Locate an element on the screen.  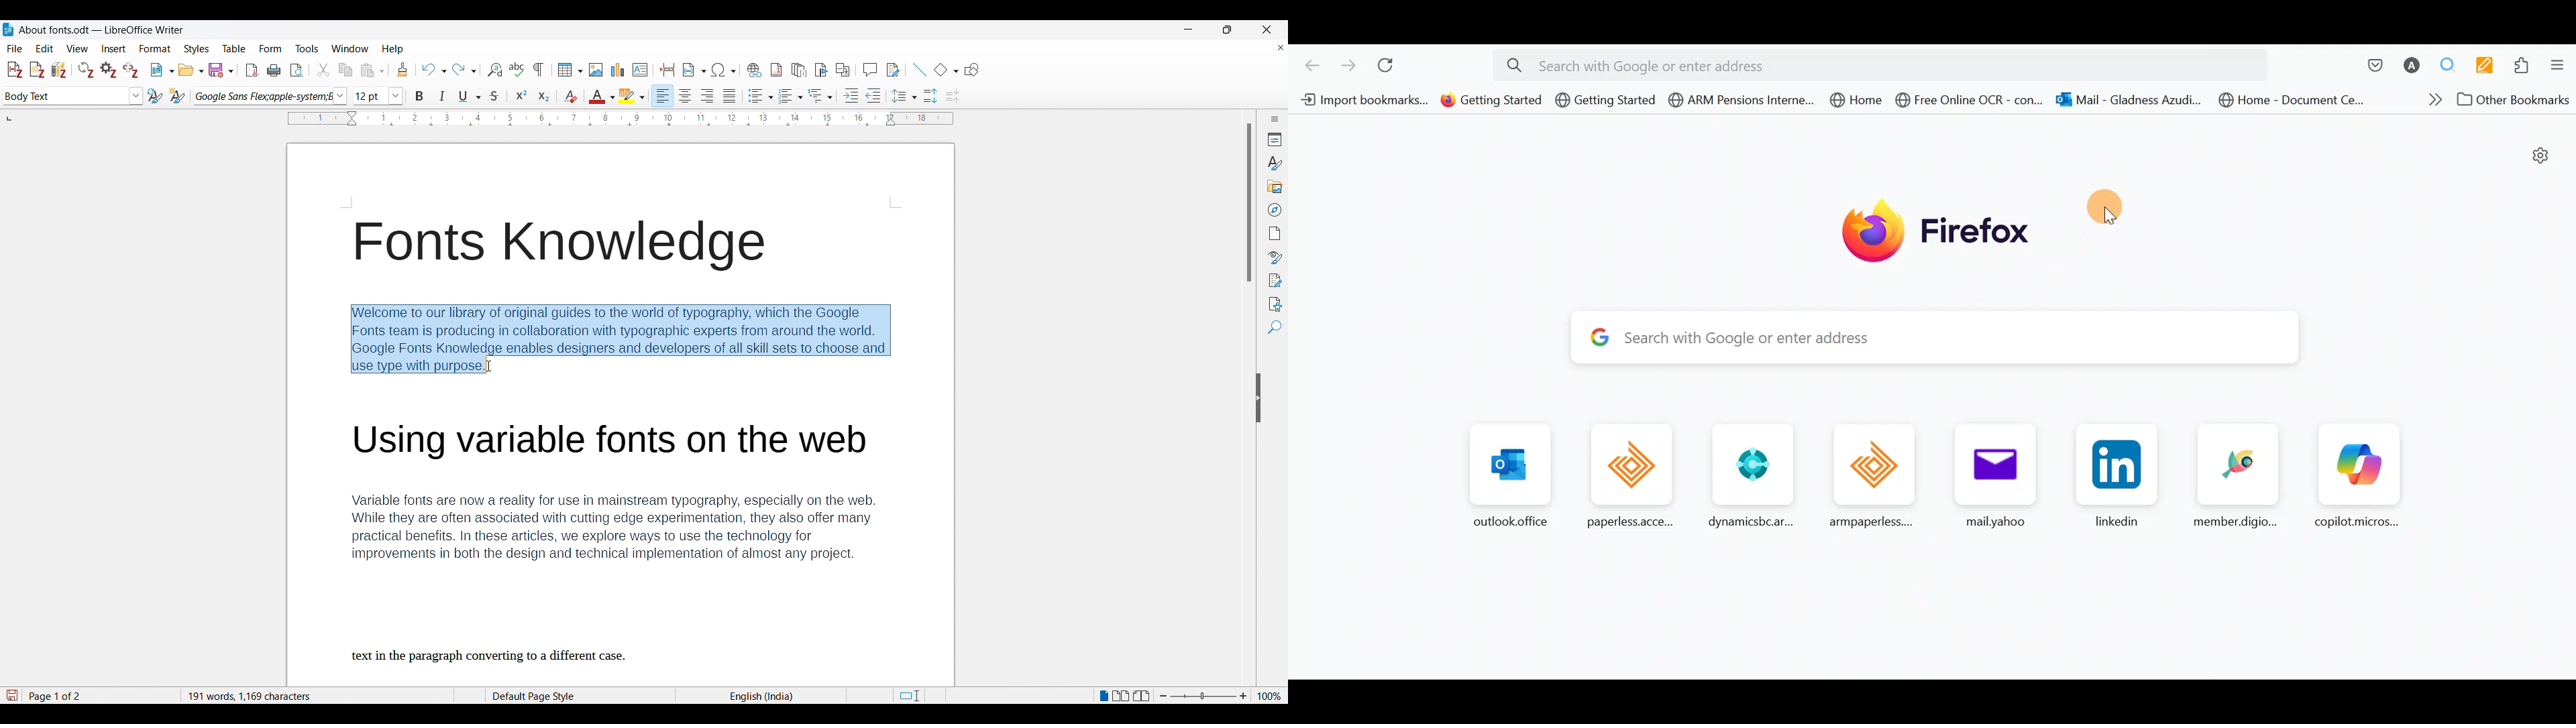
Unordered list is located at coordinates (760, 96).